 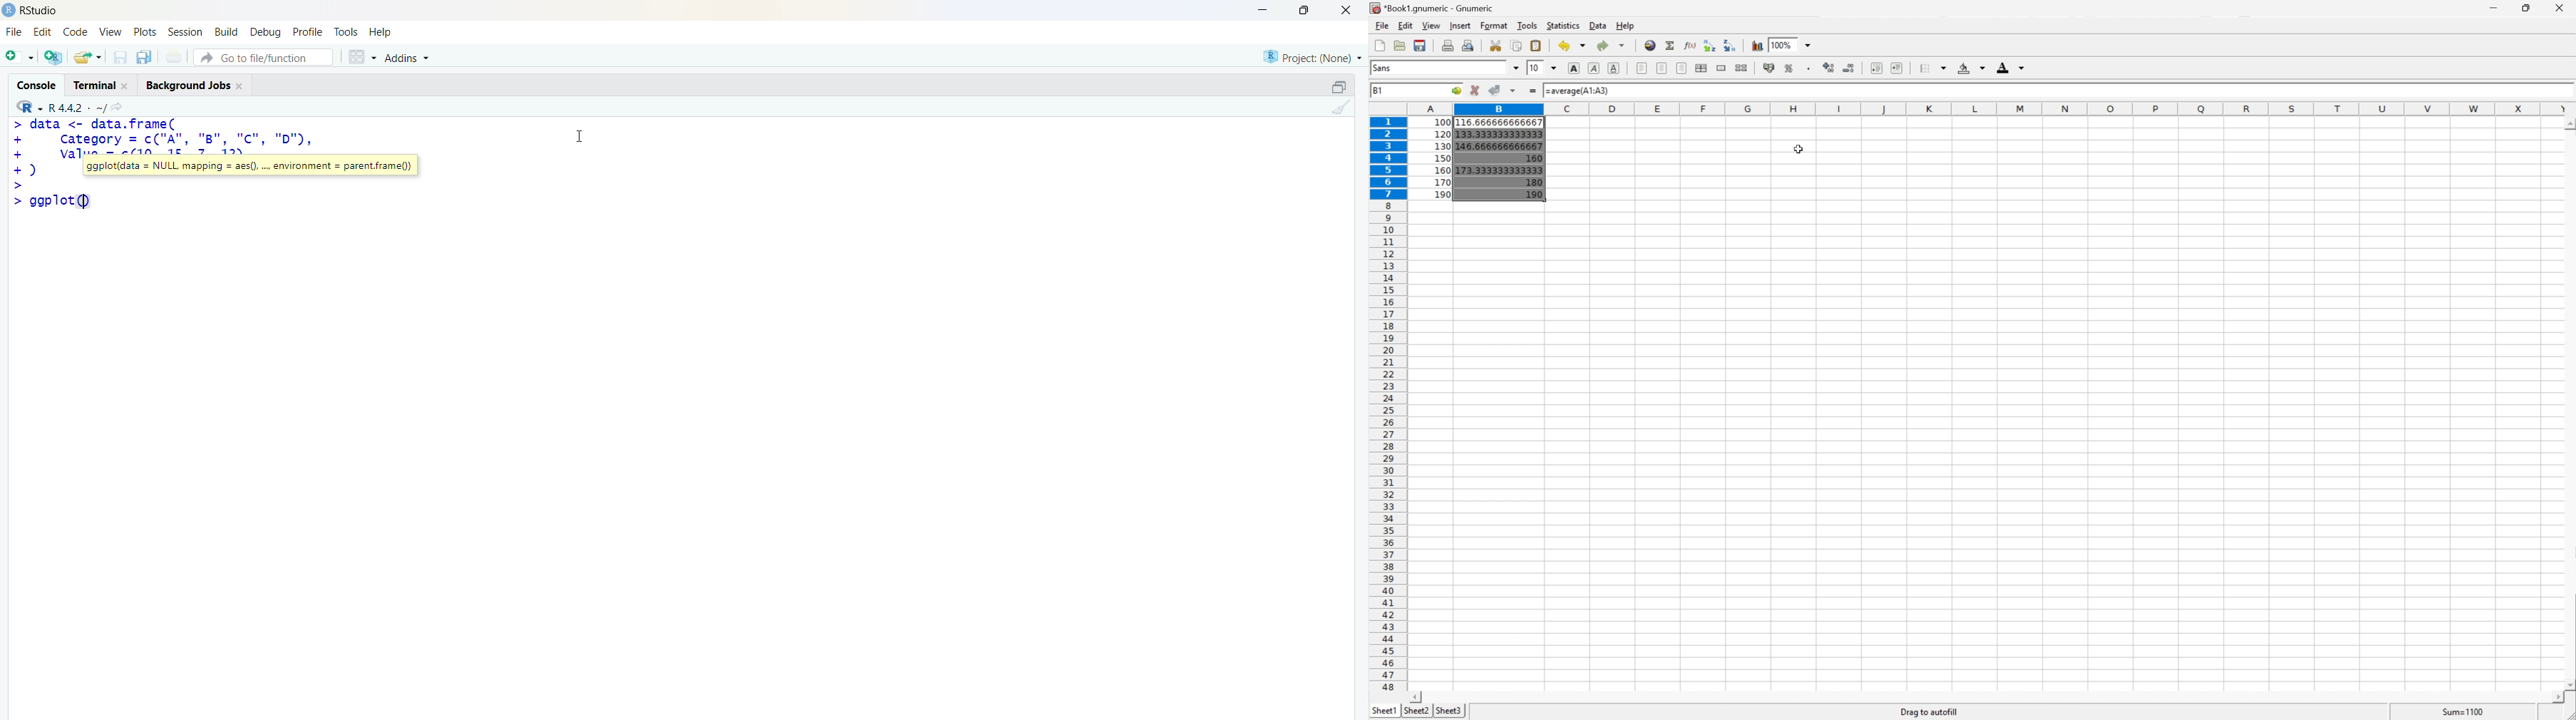 I want to click on Save current workbook, so click(x=1423, y=45).